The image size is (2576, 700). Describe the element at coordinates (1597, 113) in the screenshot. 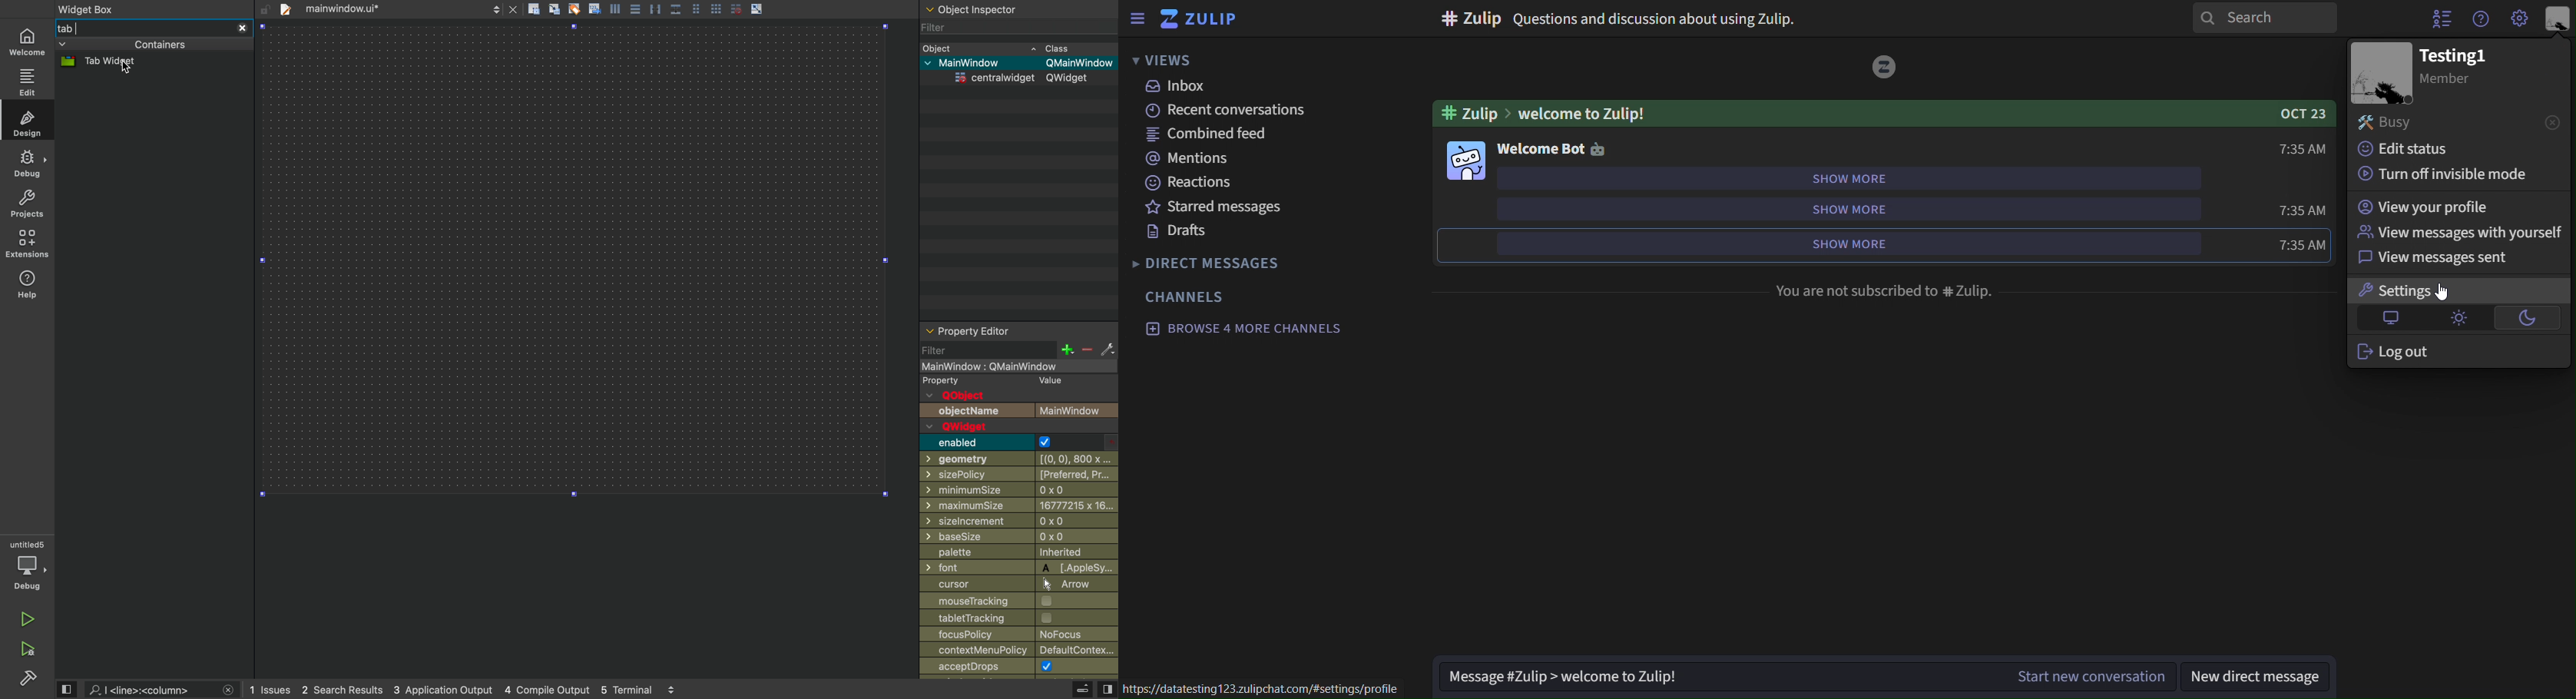

I see ` Welcome to Zulip!` at that location.